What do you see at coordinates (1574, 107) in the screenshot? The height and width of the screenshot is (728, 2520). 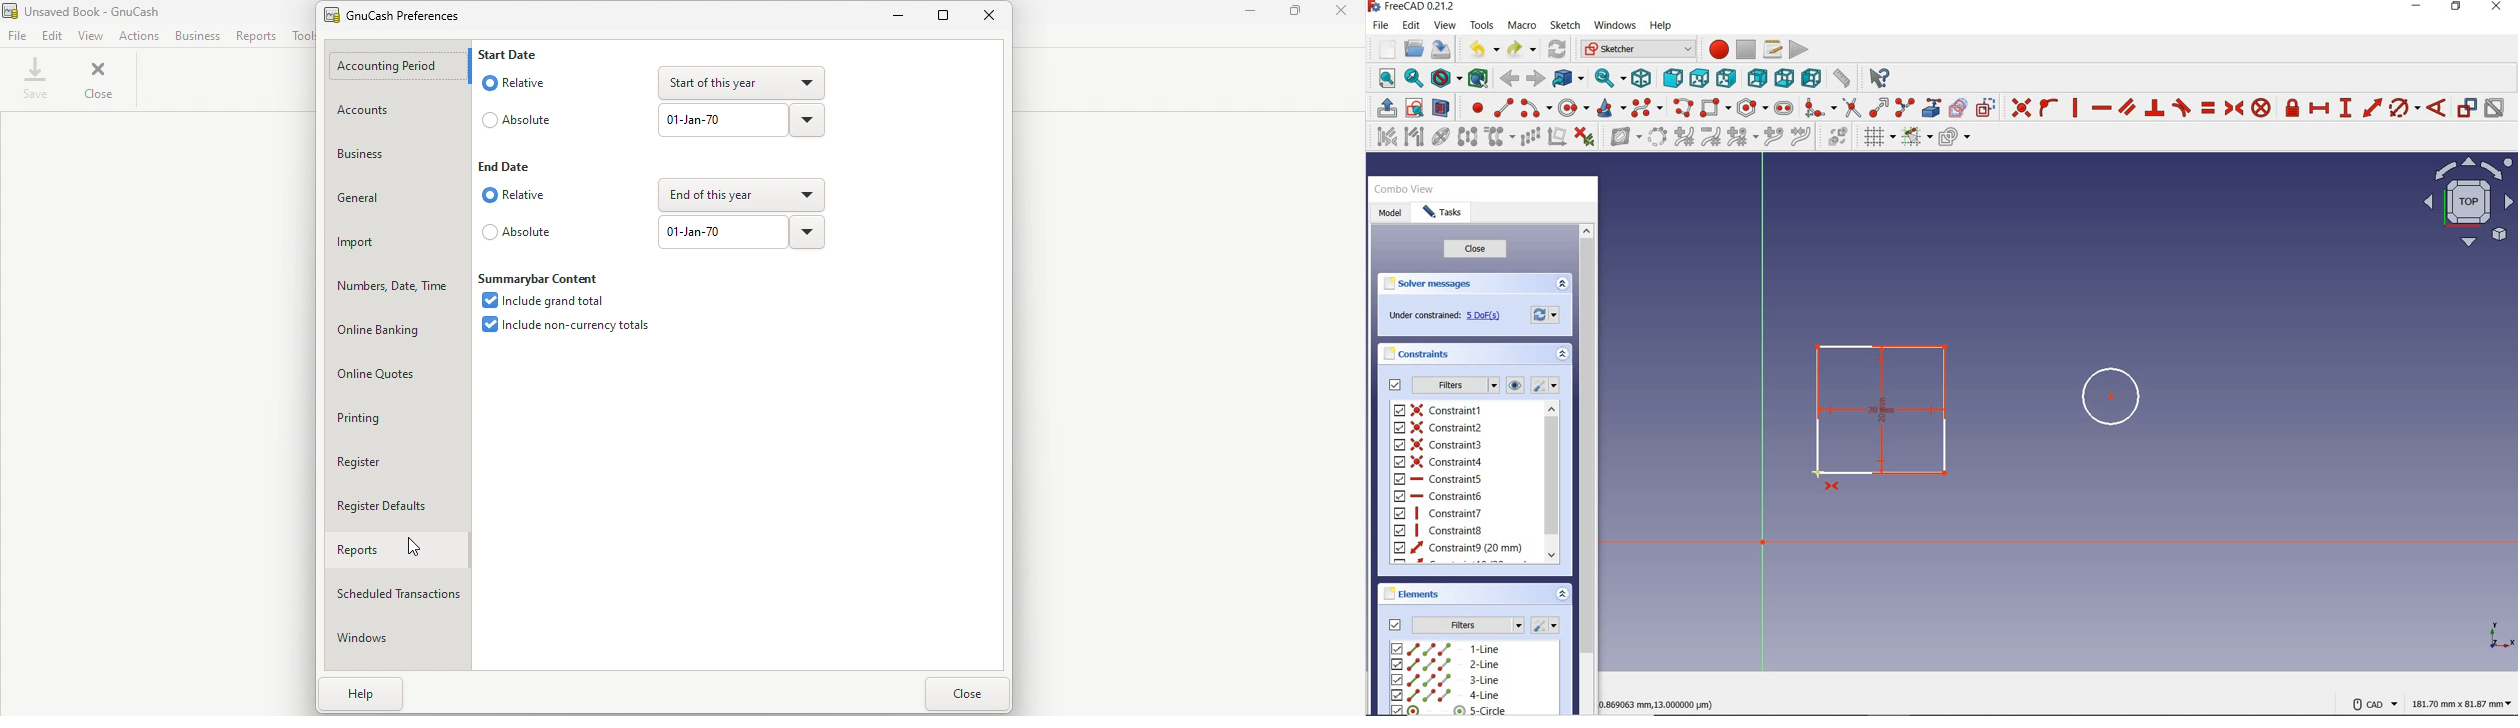 I see `create circle` at bounding box center [1574, 107].